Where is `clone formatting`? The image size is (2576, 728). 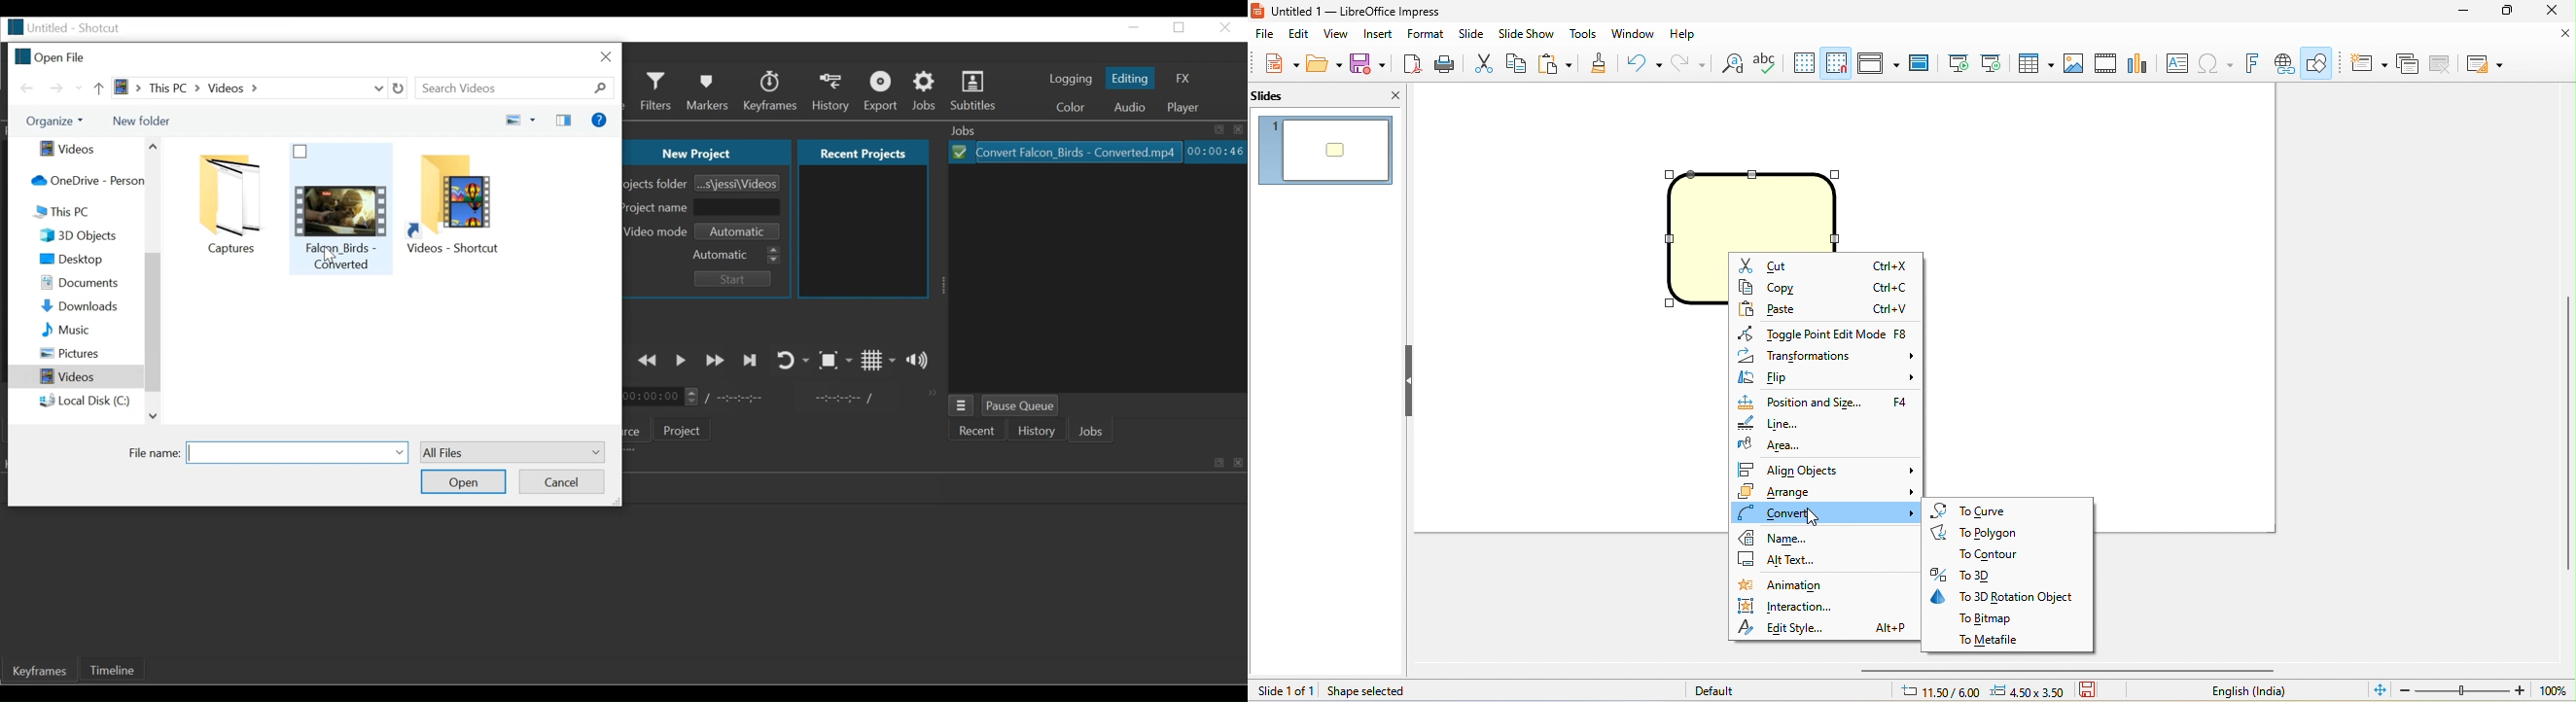 clone formatting is located at coordinates (1600, 62).